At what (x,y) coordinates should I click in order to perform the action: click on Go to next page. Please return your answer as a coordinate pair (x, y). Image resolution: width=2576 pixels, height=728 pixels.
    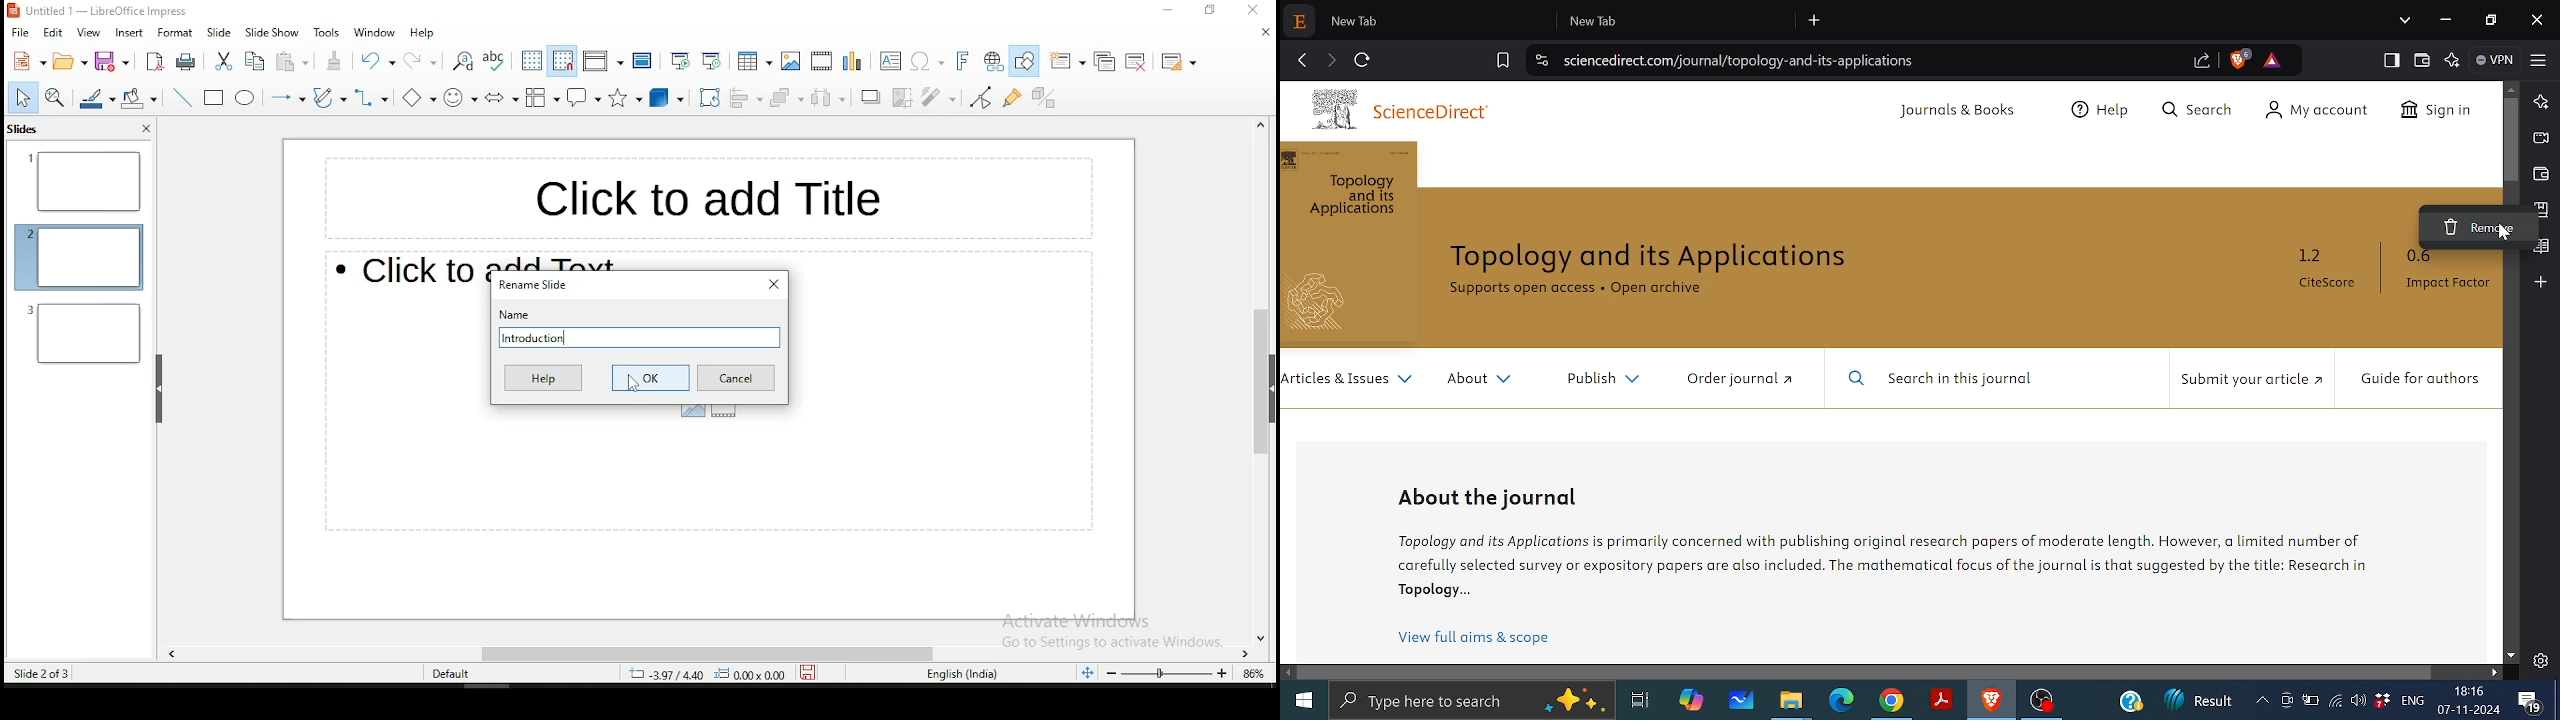
    Looking at the image, I should click on (1333, 58).